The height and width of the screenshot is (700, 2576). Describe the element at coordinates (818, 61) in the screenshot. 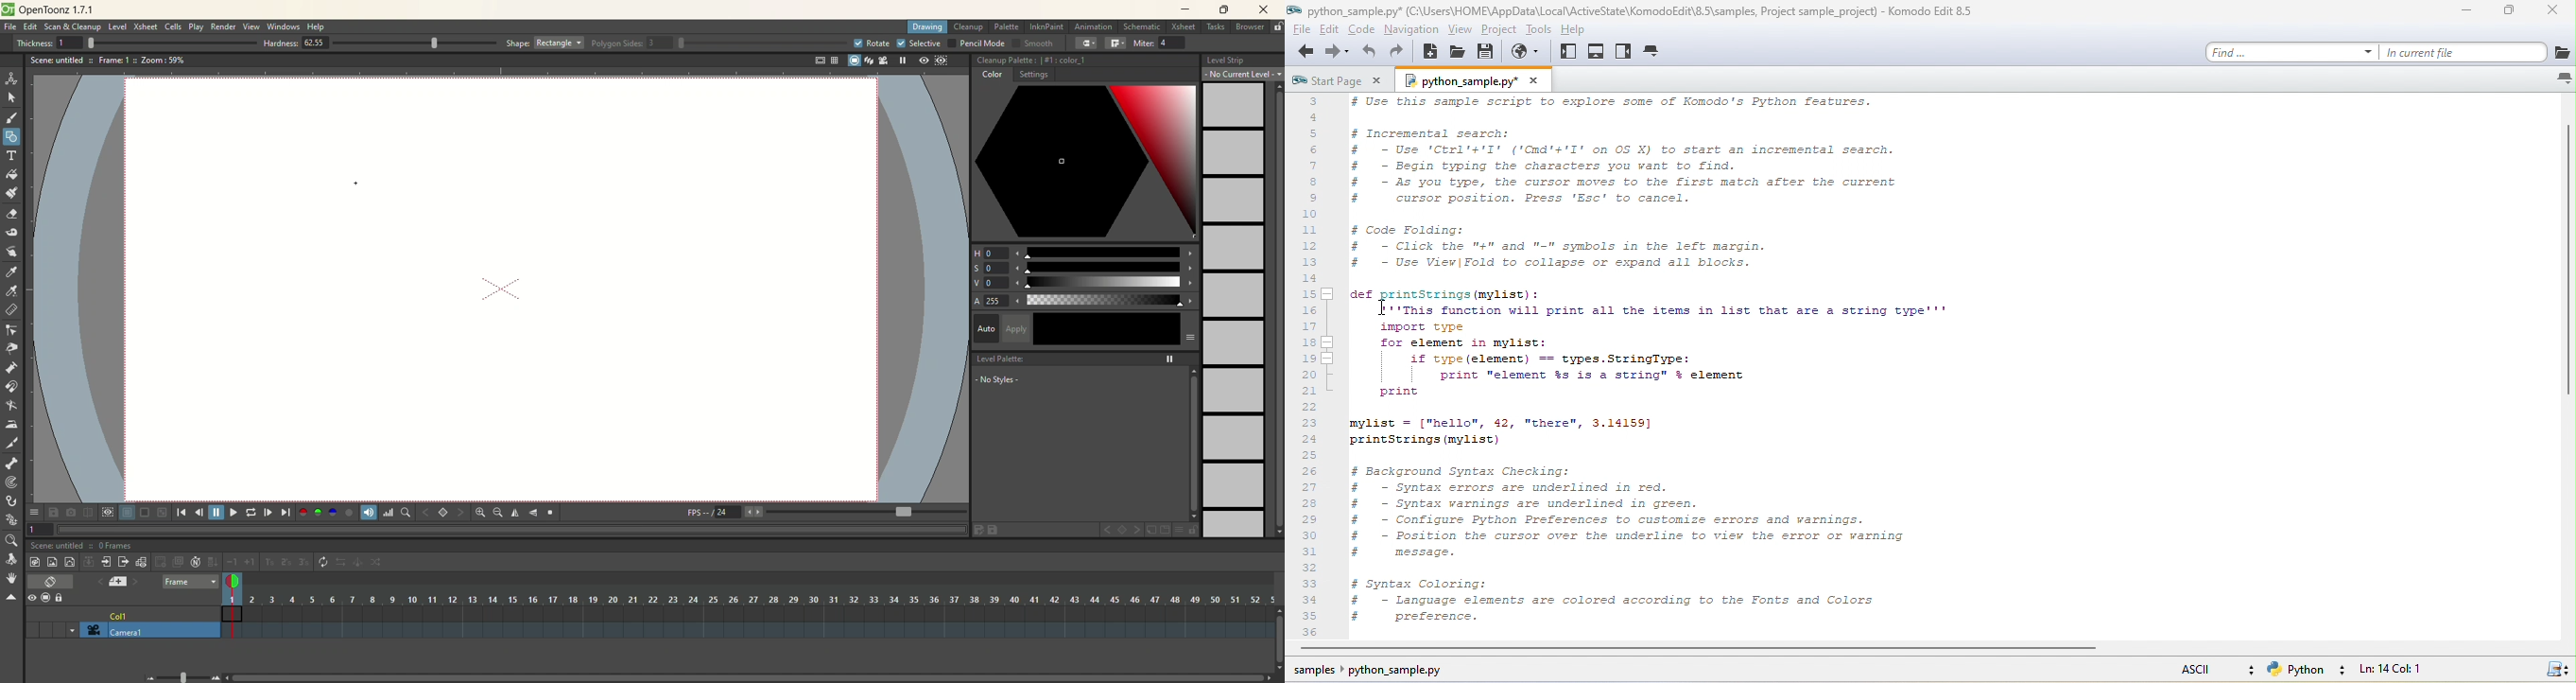

I see `safe area` at that location.